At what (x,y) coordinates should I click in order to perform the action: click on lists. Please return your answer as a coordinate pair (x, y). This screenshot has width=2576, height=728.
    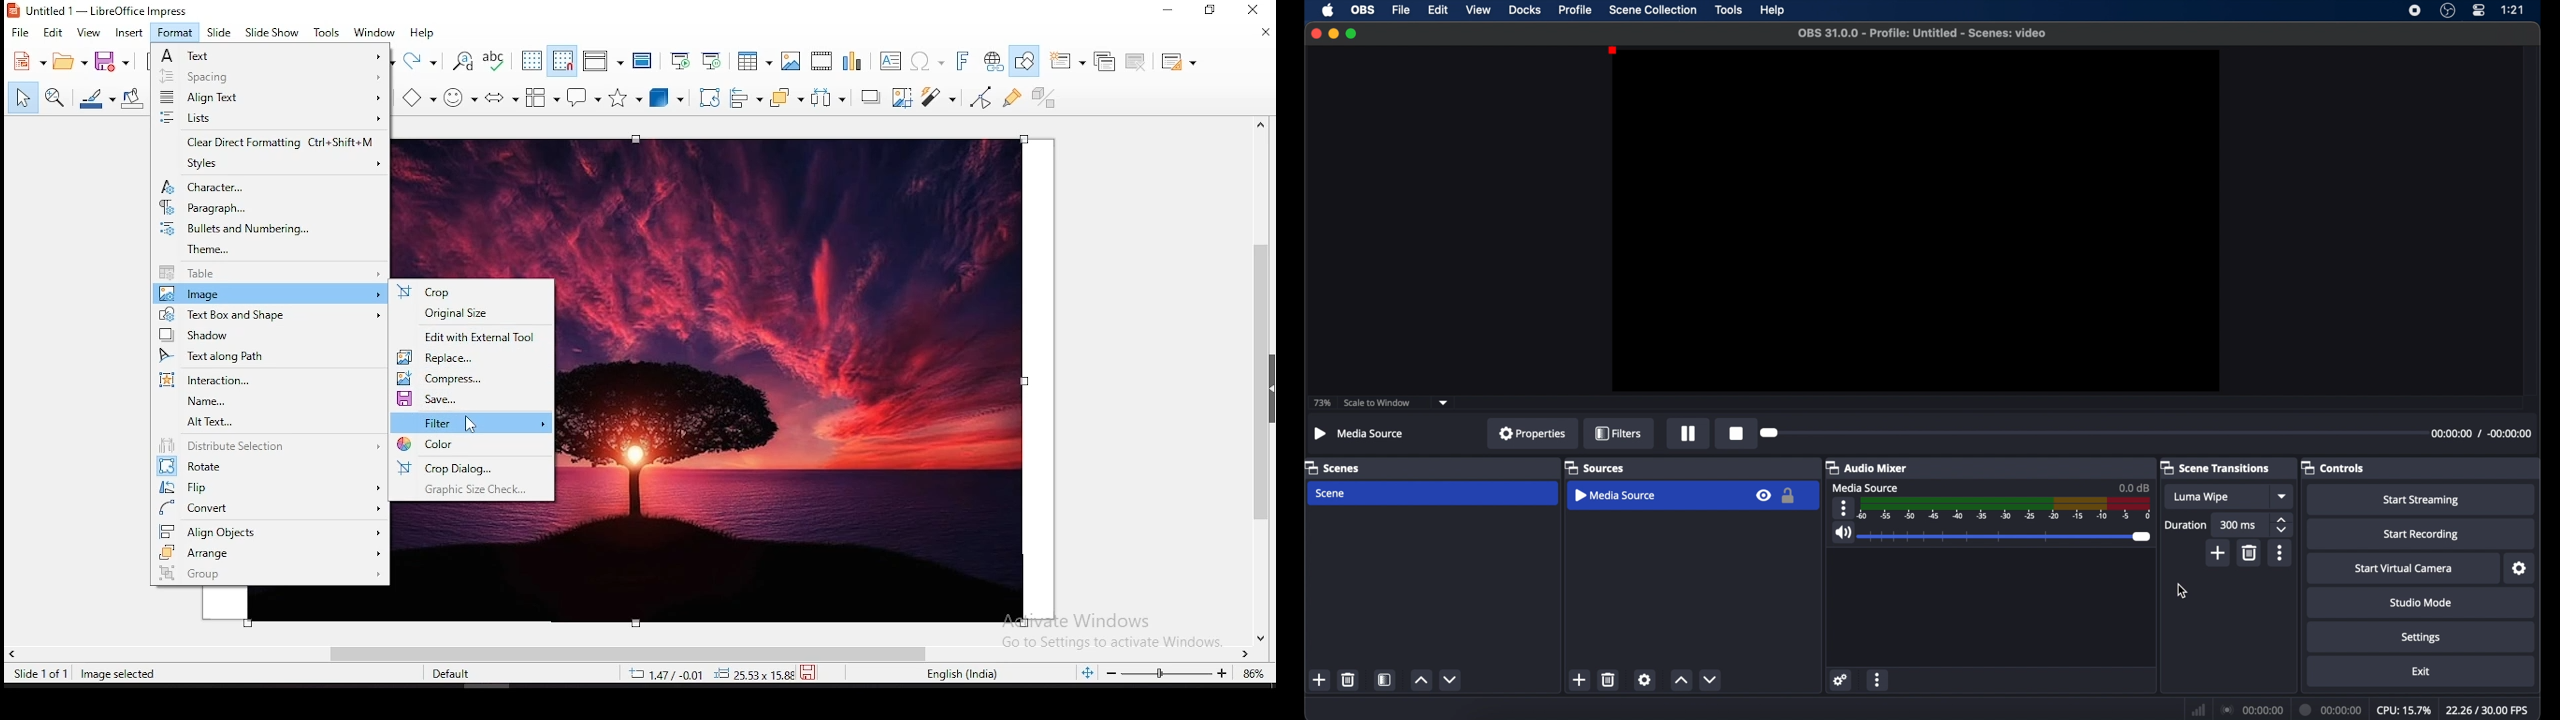
    Looking at the image, I should click on (268, 119).